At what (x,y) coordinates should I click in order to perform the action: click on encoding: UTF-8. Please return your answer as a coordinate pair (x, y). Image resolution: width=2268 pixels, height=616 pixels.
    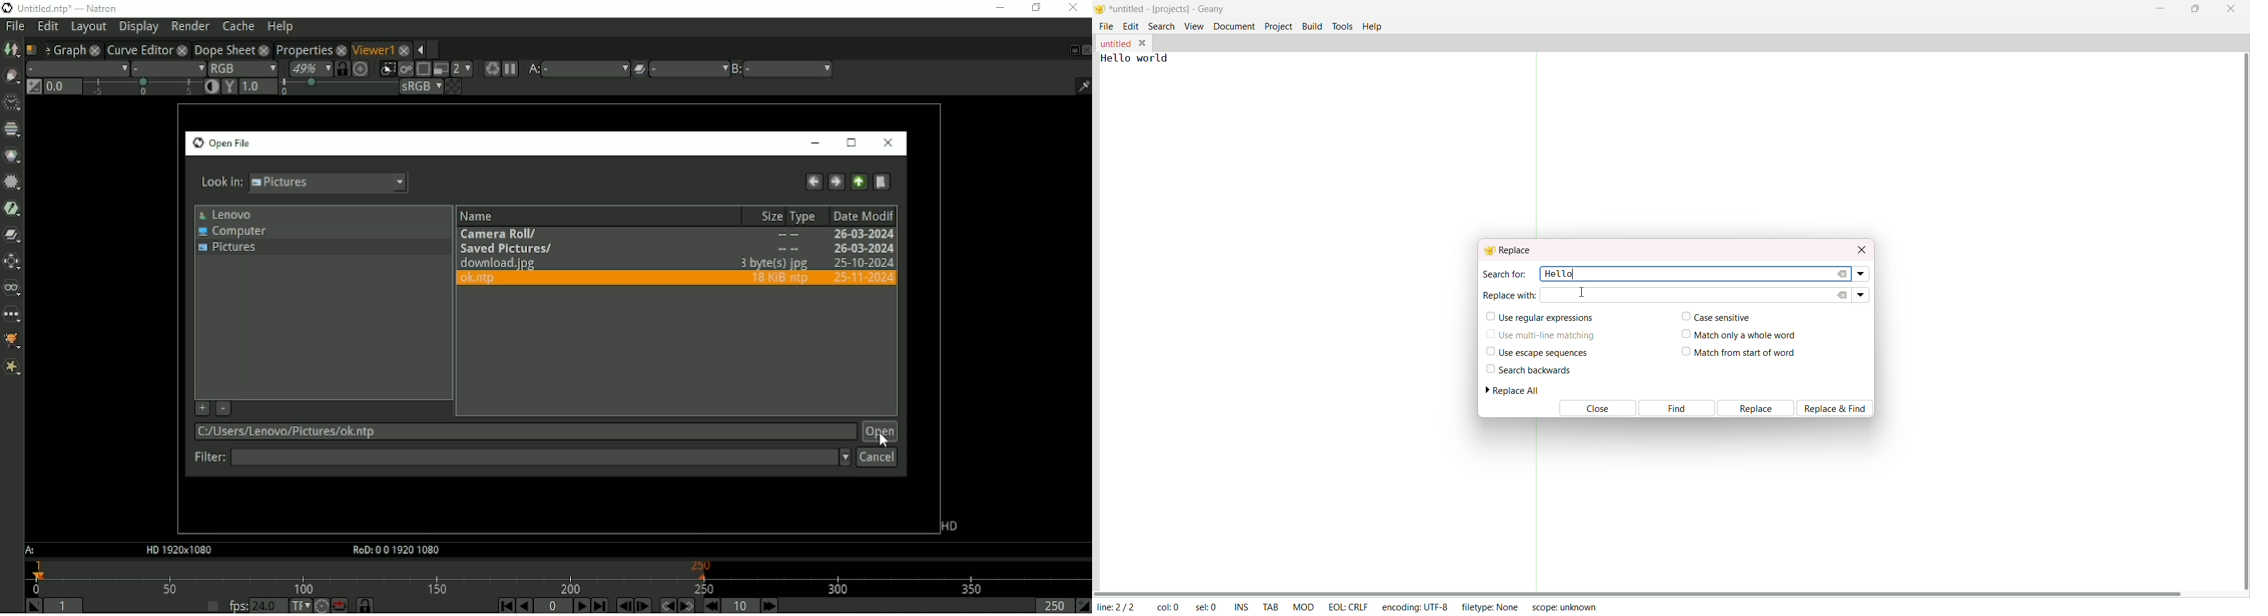
    Looking at the image, I should click on (1414, 606).